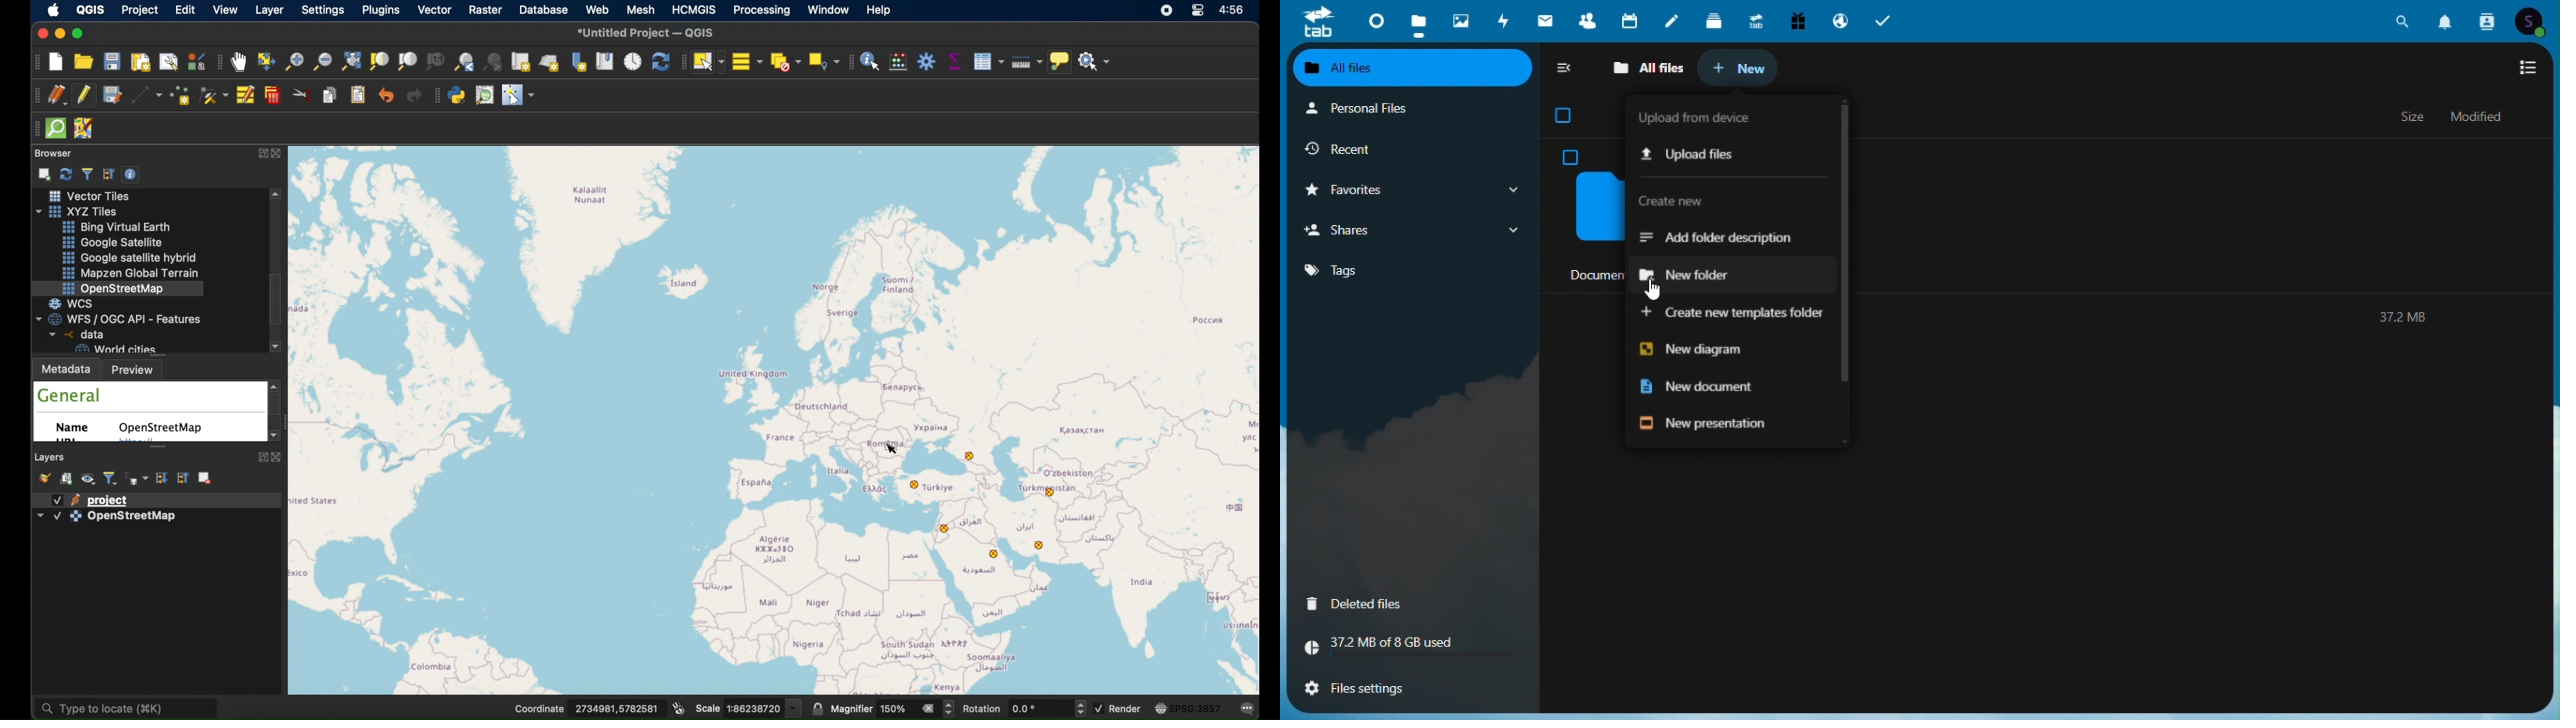 Image resolution: width=2576 pixels, height=728 pixels. What do you see at coordinates (1312, 21) in the screenshot?
I see `tab` at bounding box center [1312, 21].